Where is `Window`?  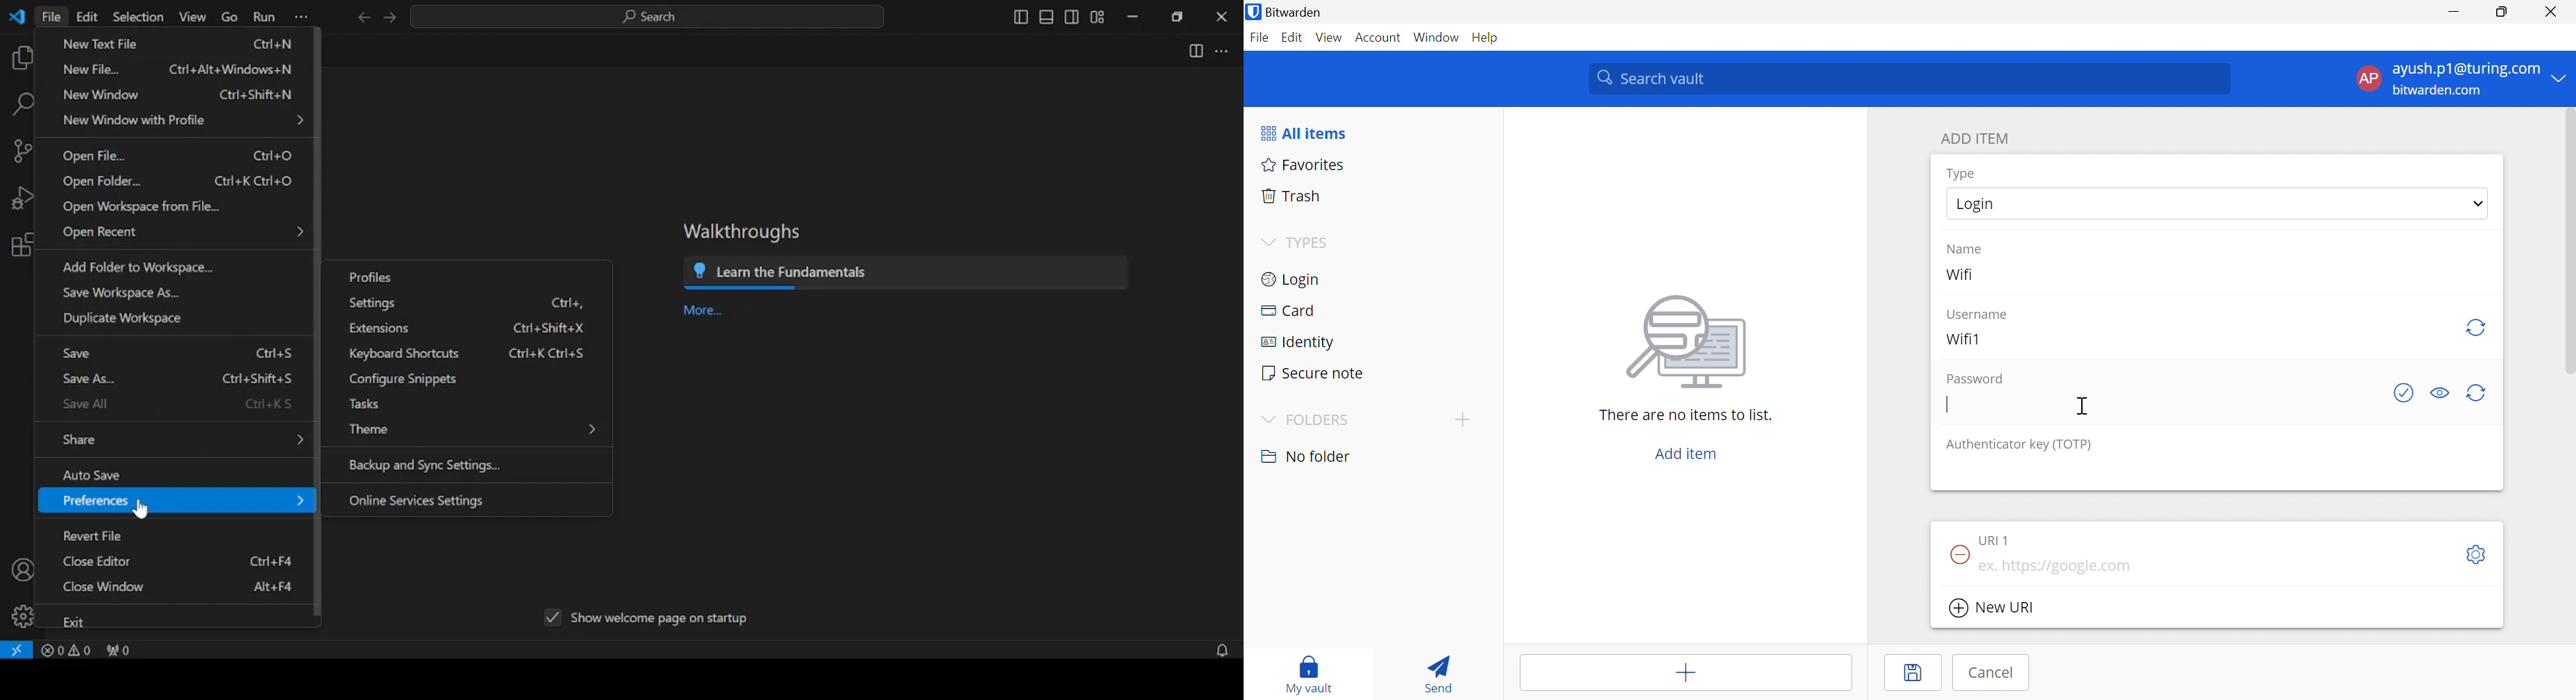 Window is located at coordinates (1438, 38).